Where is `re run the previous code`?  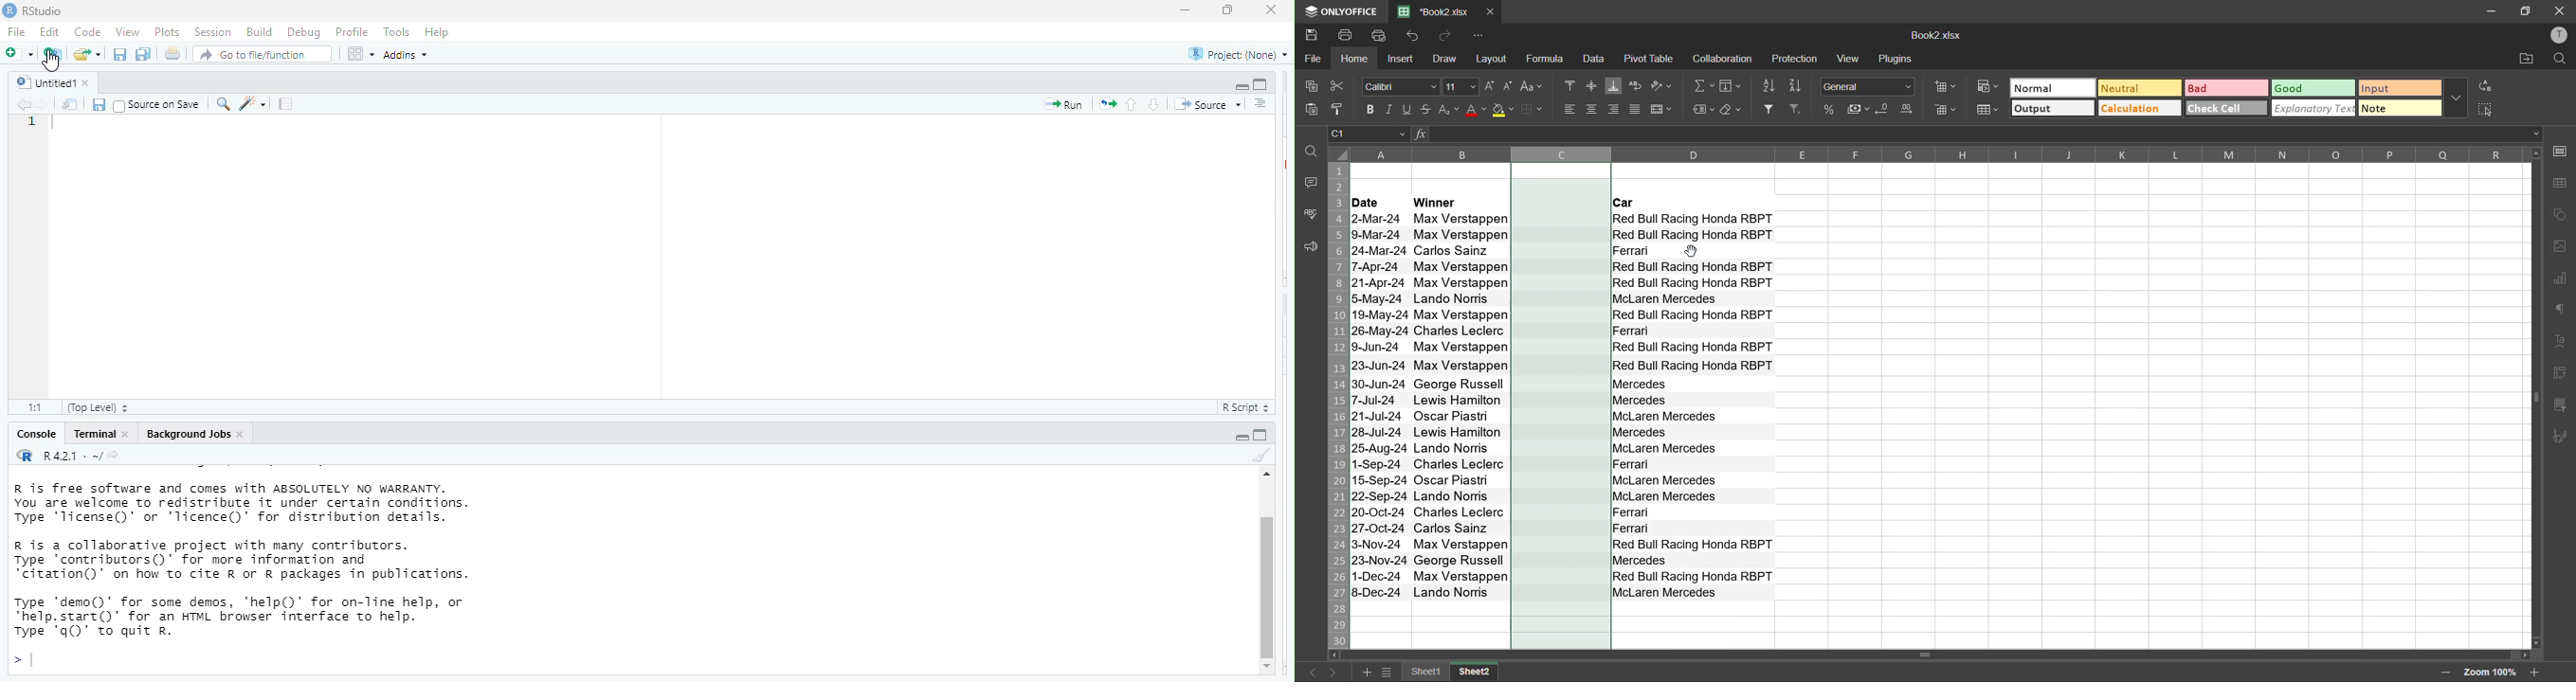
re run the previous code is located at coordinates (1106, 105).